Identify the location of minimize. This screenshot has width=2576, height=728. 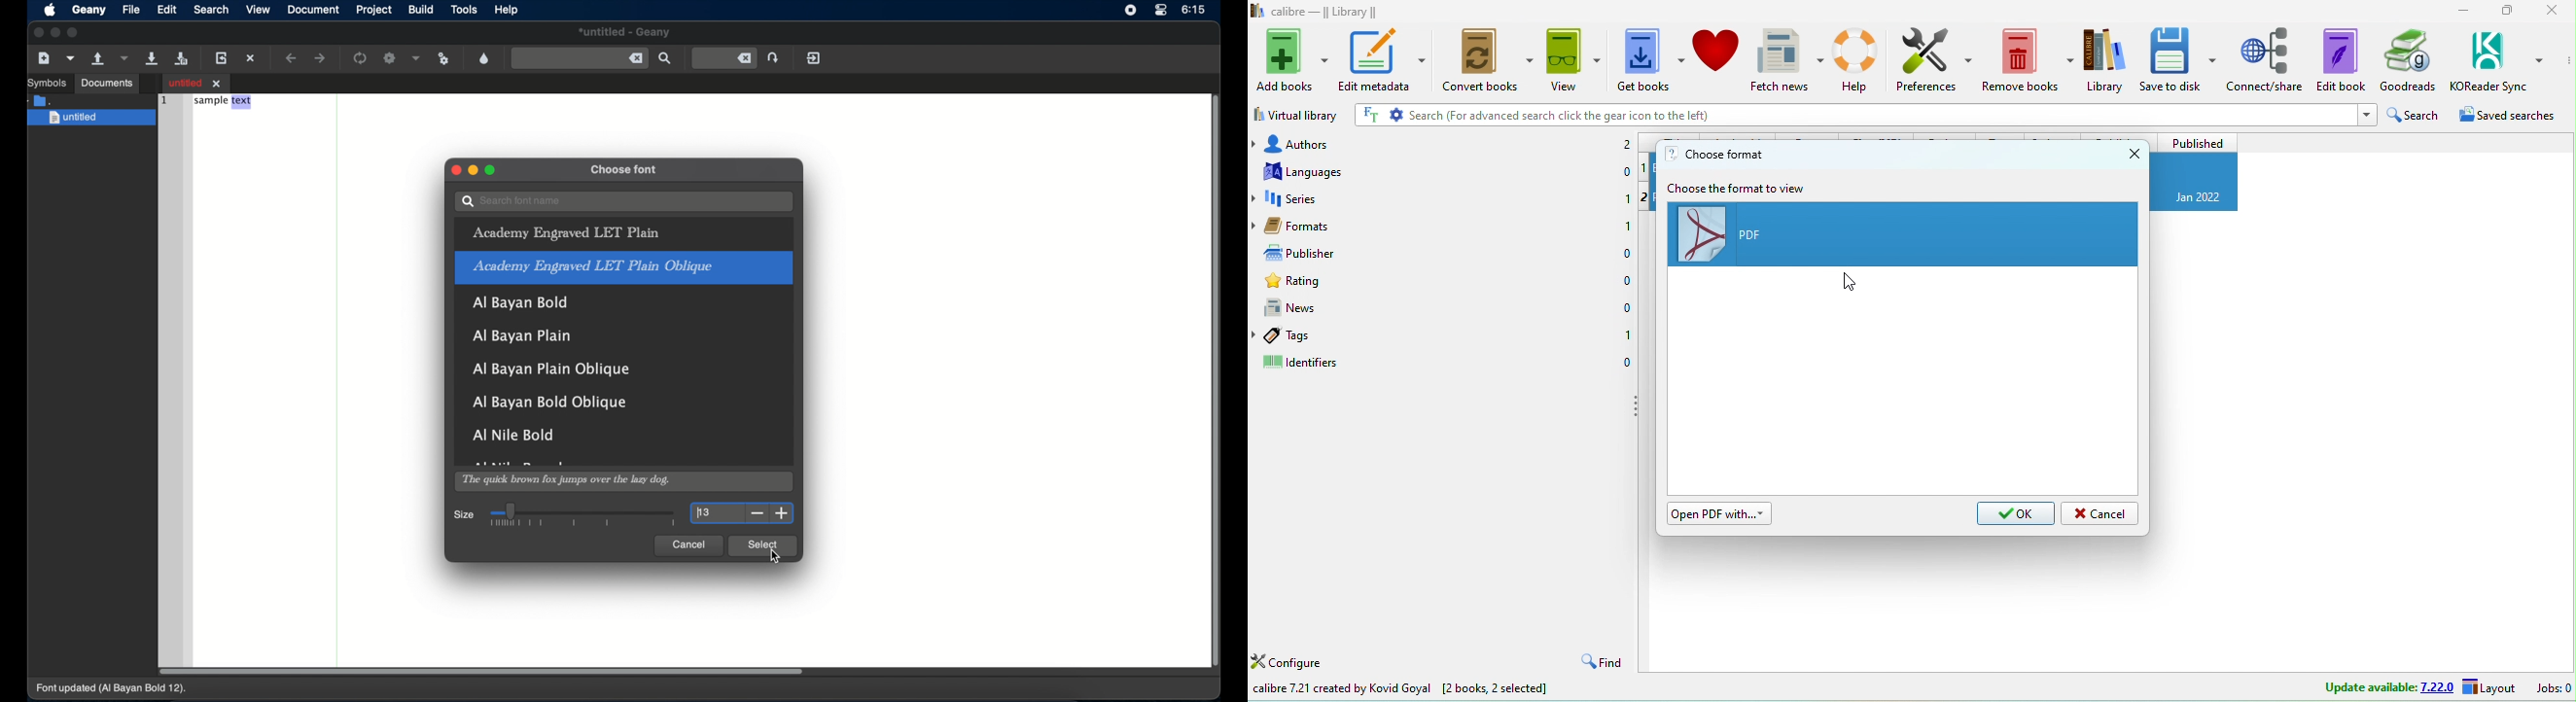
(2461, 11).